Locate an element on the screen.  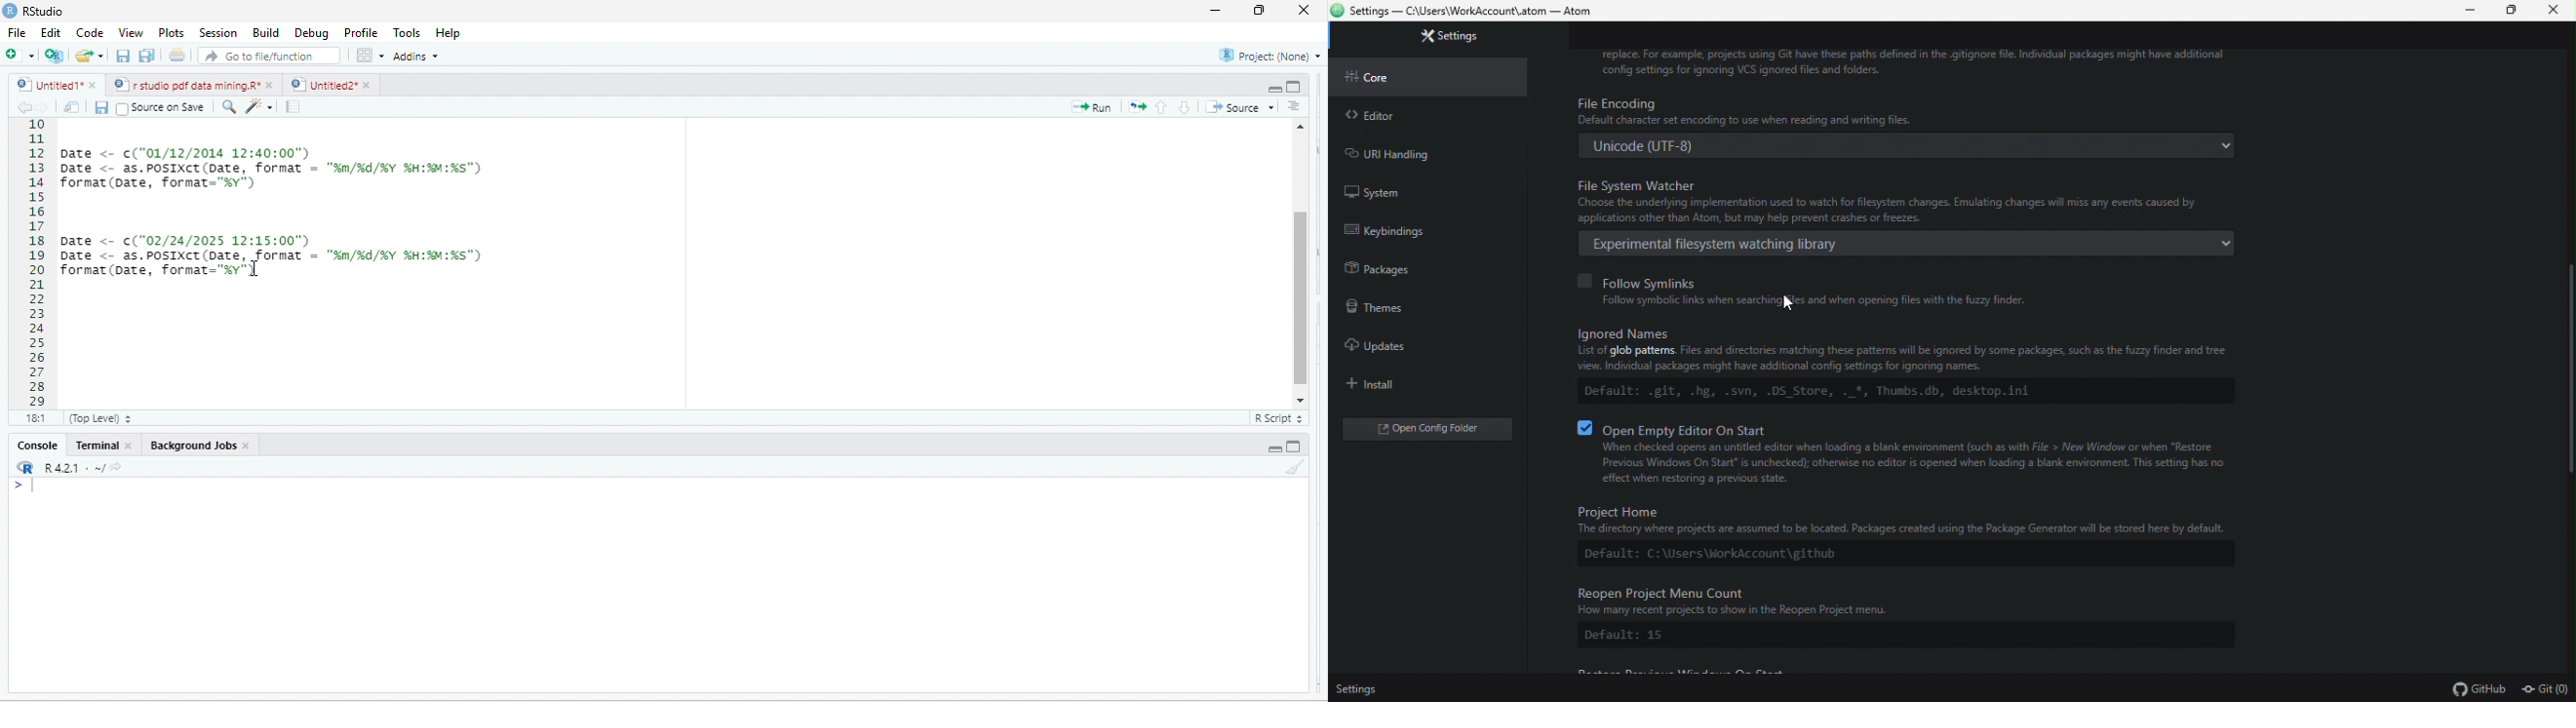
hide r script is located at coordinates (1272, 84).